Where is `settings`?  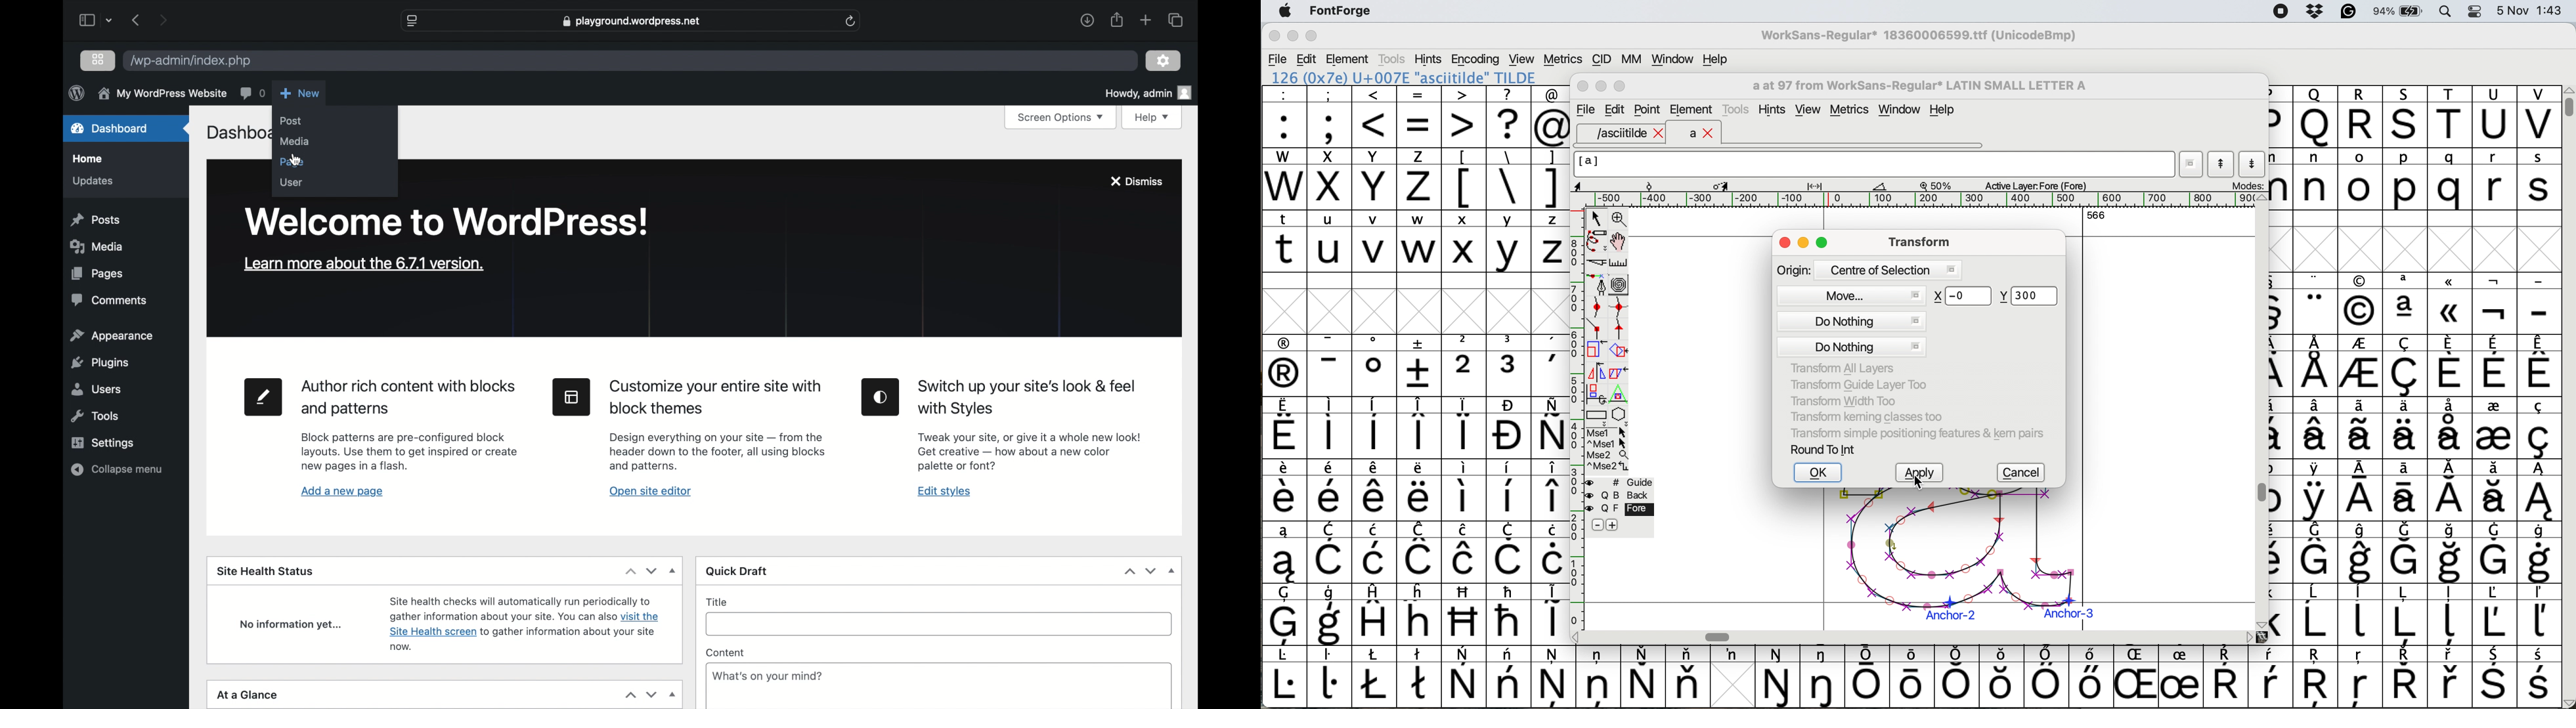
settings is located at coordinates (1164, 60).